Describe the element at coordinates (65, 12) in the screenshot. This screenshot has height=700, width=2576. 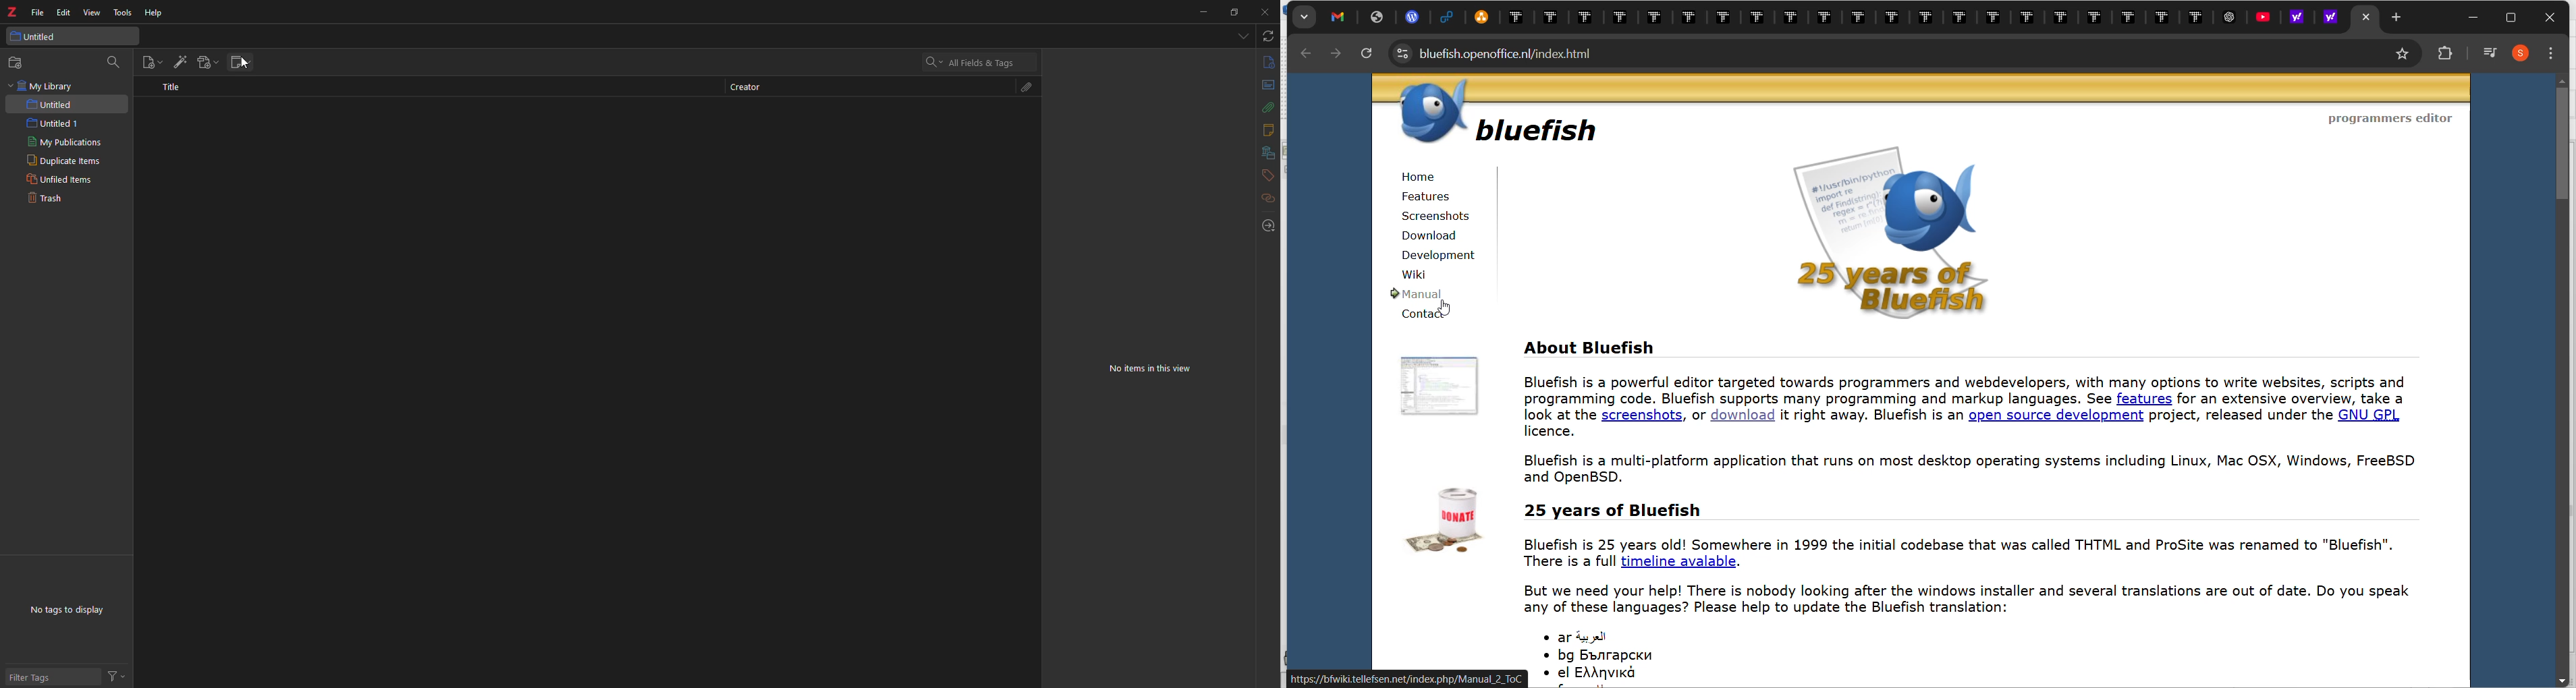
I see `edit` at that location.